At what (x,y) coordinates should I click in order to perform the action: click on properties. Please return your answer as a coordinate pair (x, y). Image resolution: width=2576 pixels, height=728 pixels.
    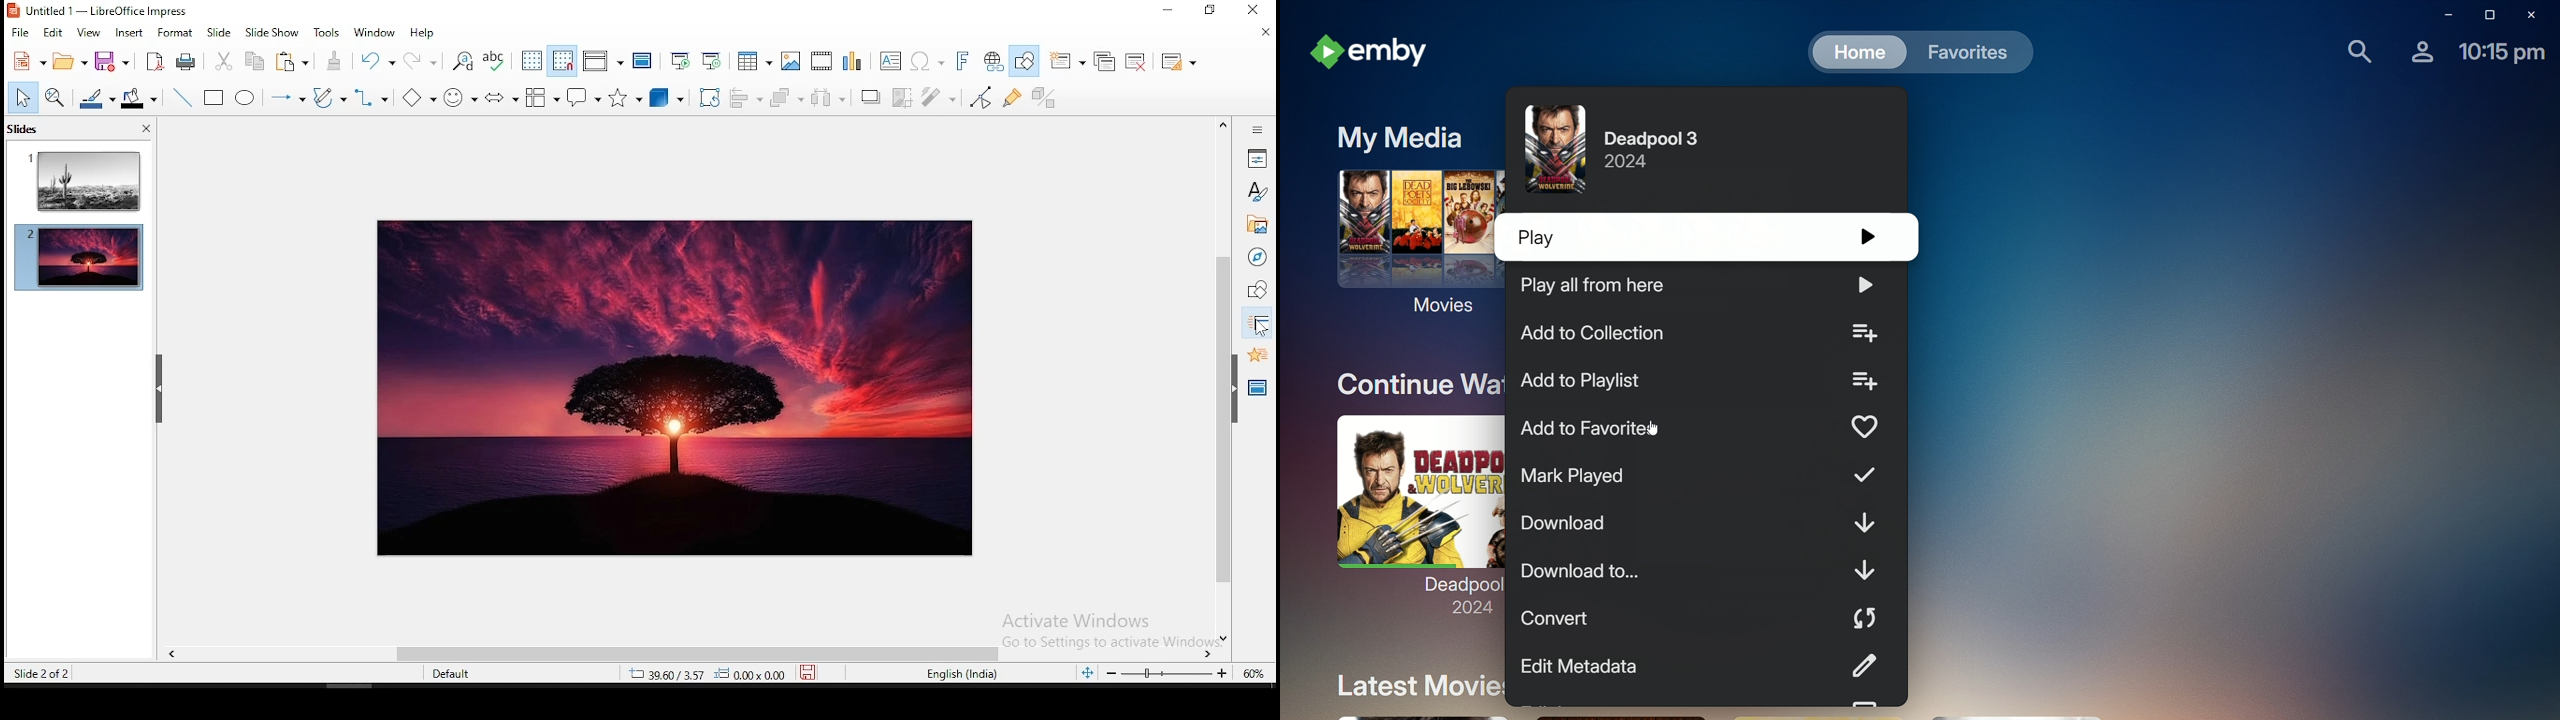
    Looking at the image, I should click on (1257, 159).